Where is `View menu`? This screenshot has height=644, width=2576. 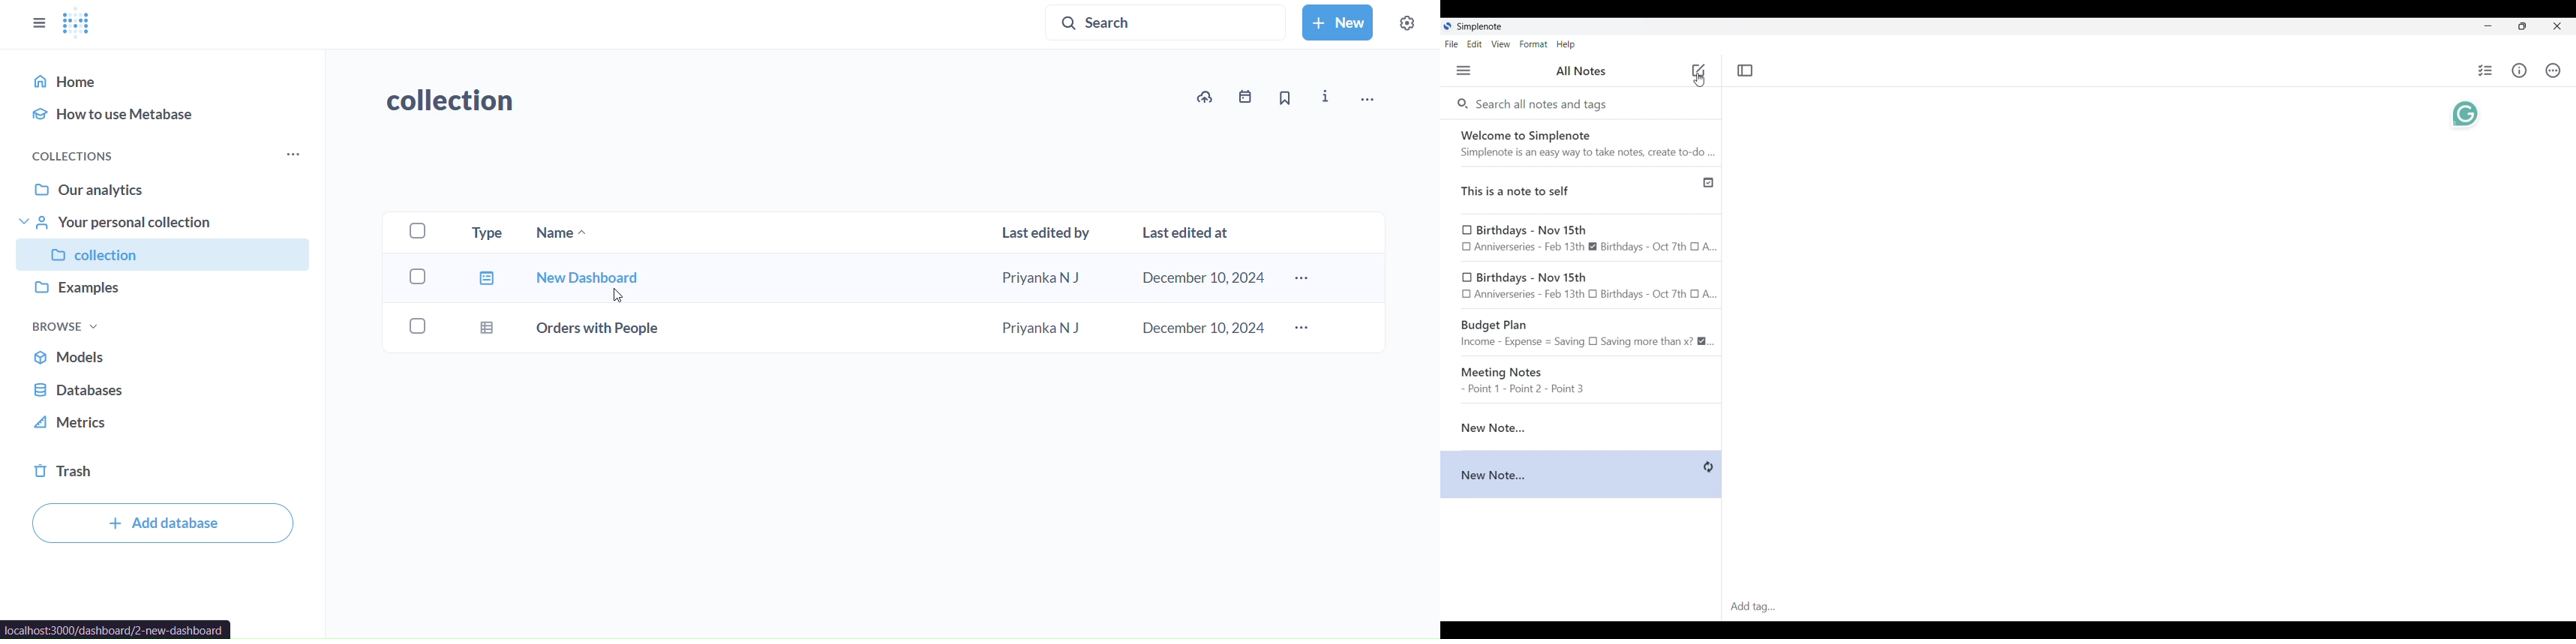
View menu is located at coordinates (1501, 44).